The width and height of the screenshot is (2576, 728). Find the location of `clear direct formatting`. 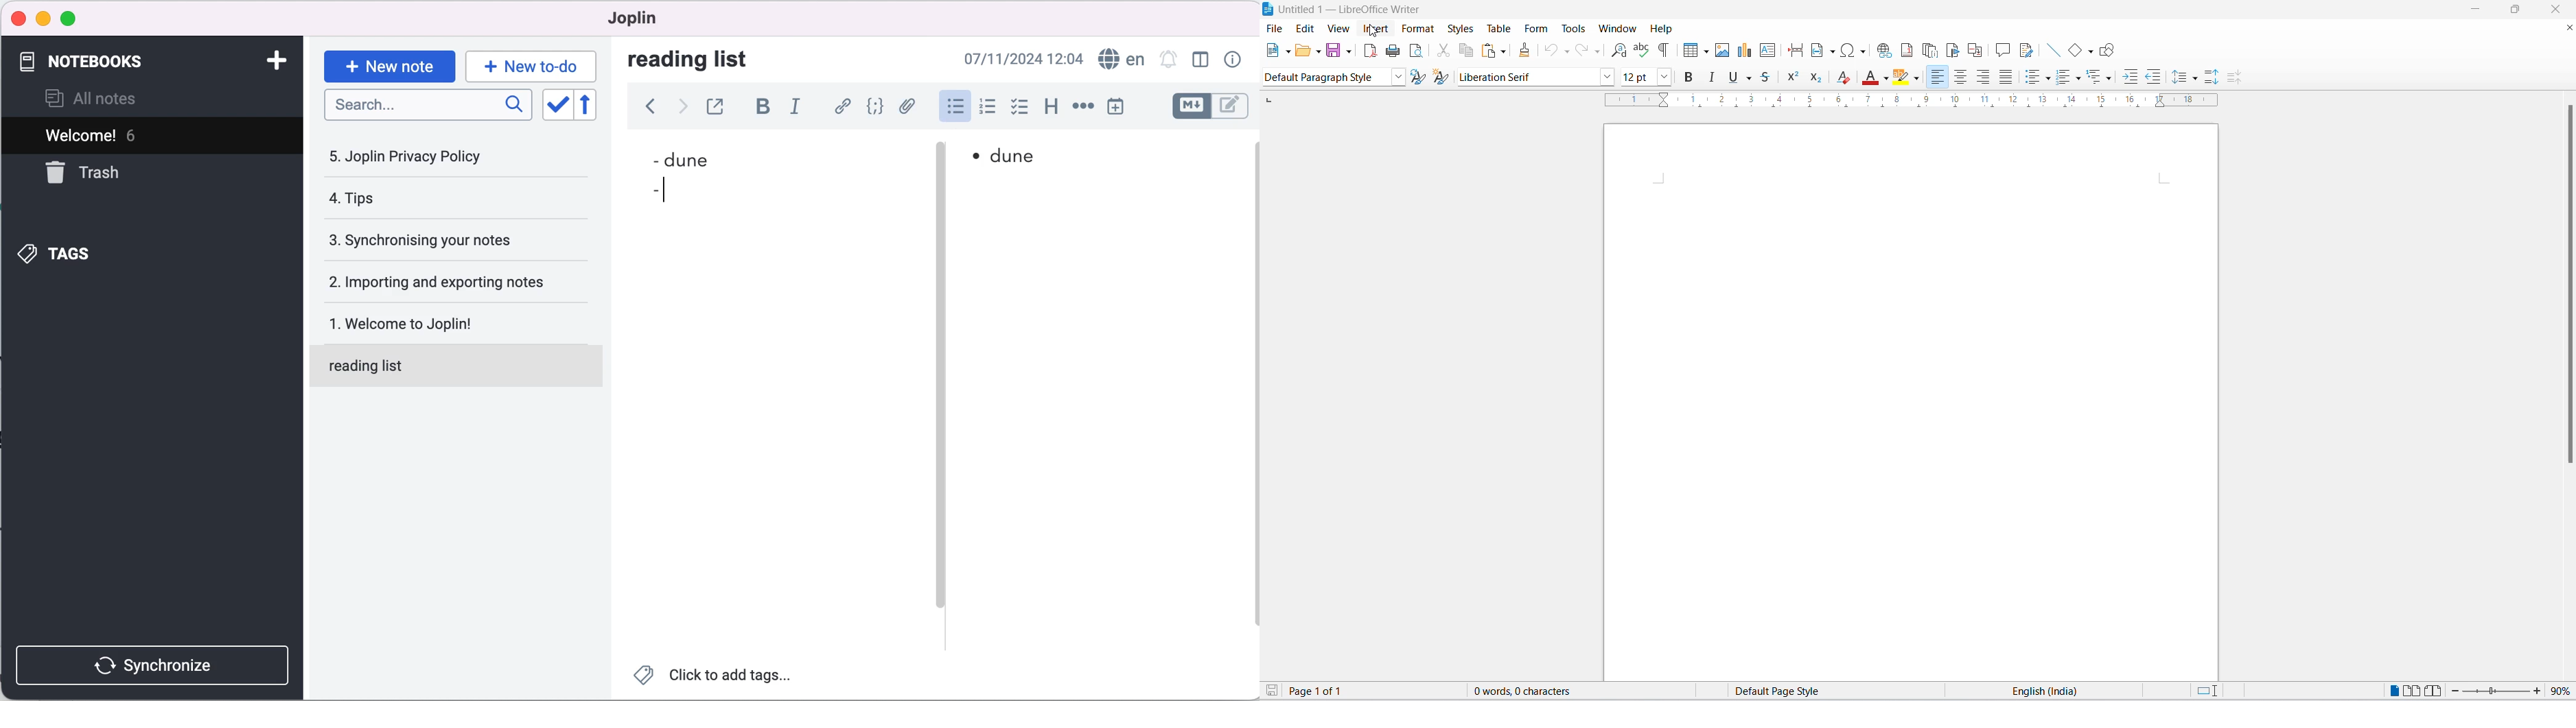

clear direct formatting is located at coordinates (1846, 77).